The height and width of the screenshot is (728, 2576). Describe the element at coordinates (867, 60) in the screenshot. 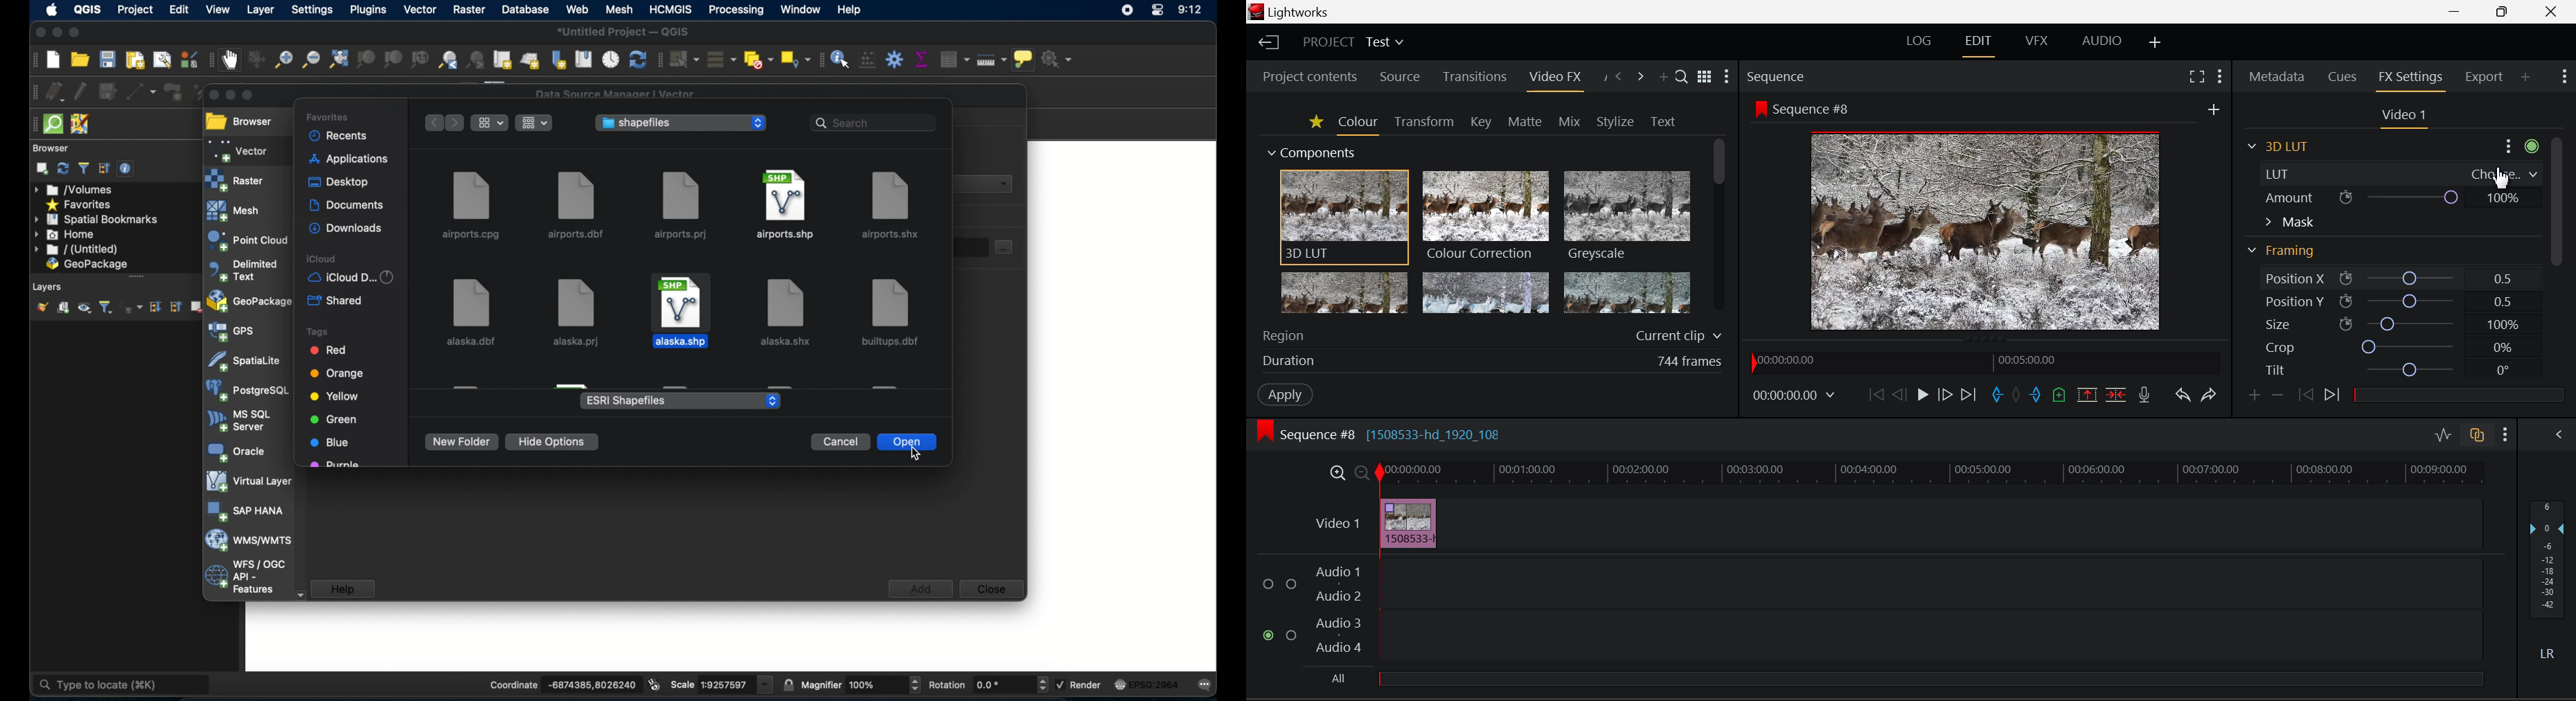

I see `open field calculator` at that location.